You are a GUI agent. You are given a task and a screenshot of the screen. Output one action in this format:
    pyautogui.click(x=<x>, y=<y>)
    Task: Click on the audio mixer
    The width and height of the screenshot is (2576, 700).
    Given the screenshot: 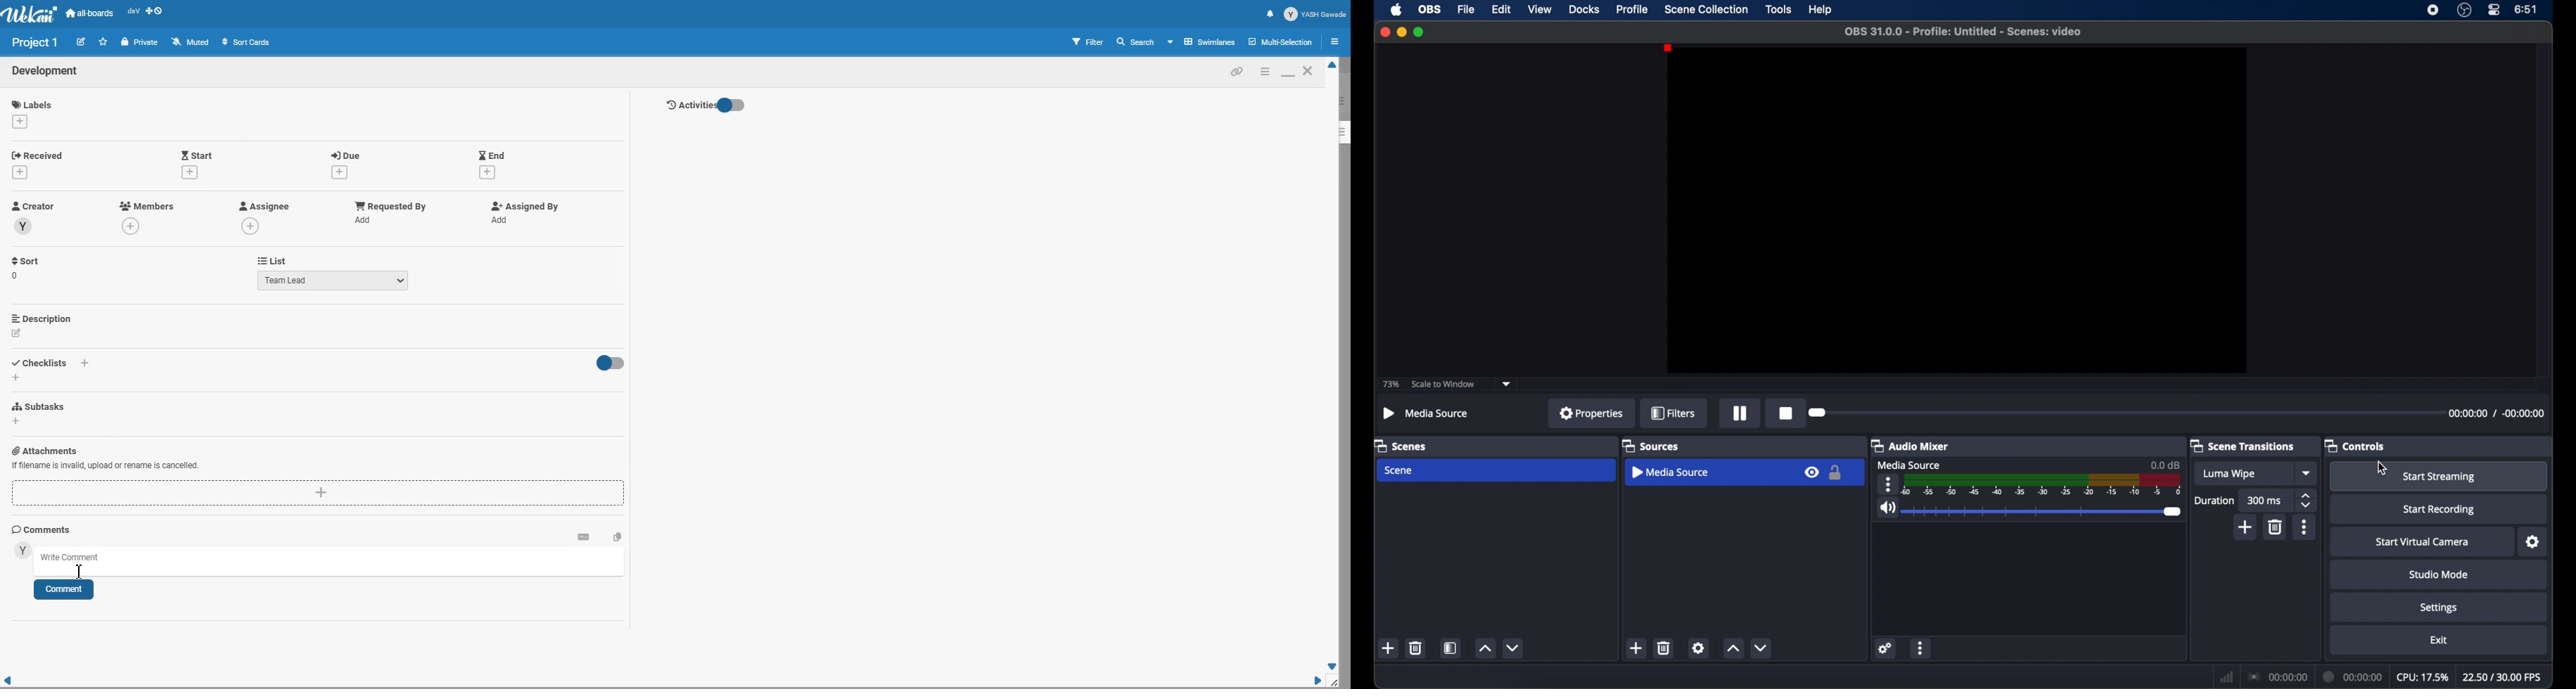 What is the action you would take?
    pyautogui.click(x=1910, y=446)
    